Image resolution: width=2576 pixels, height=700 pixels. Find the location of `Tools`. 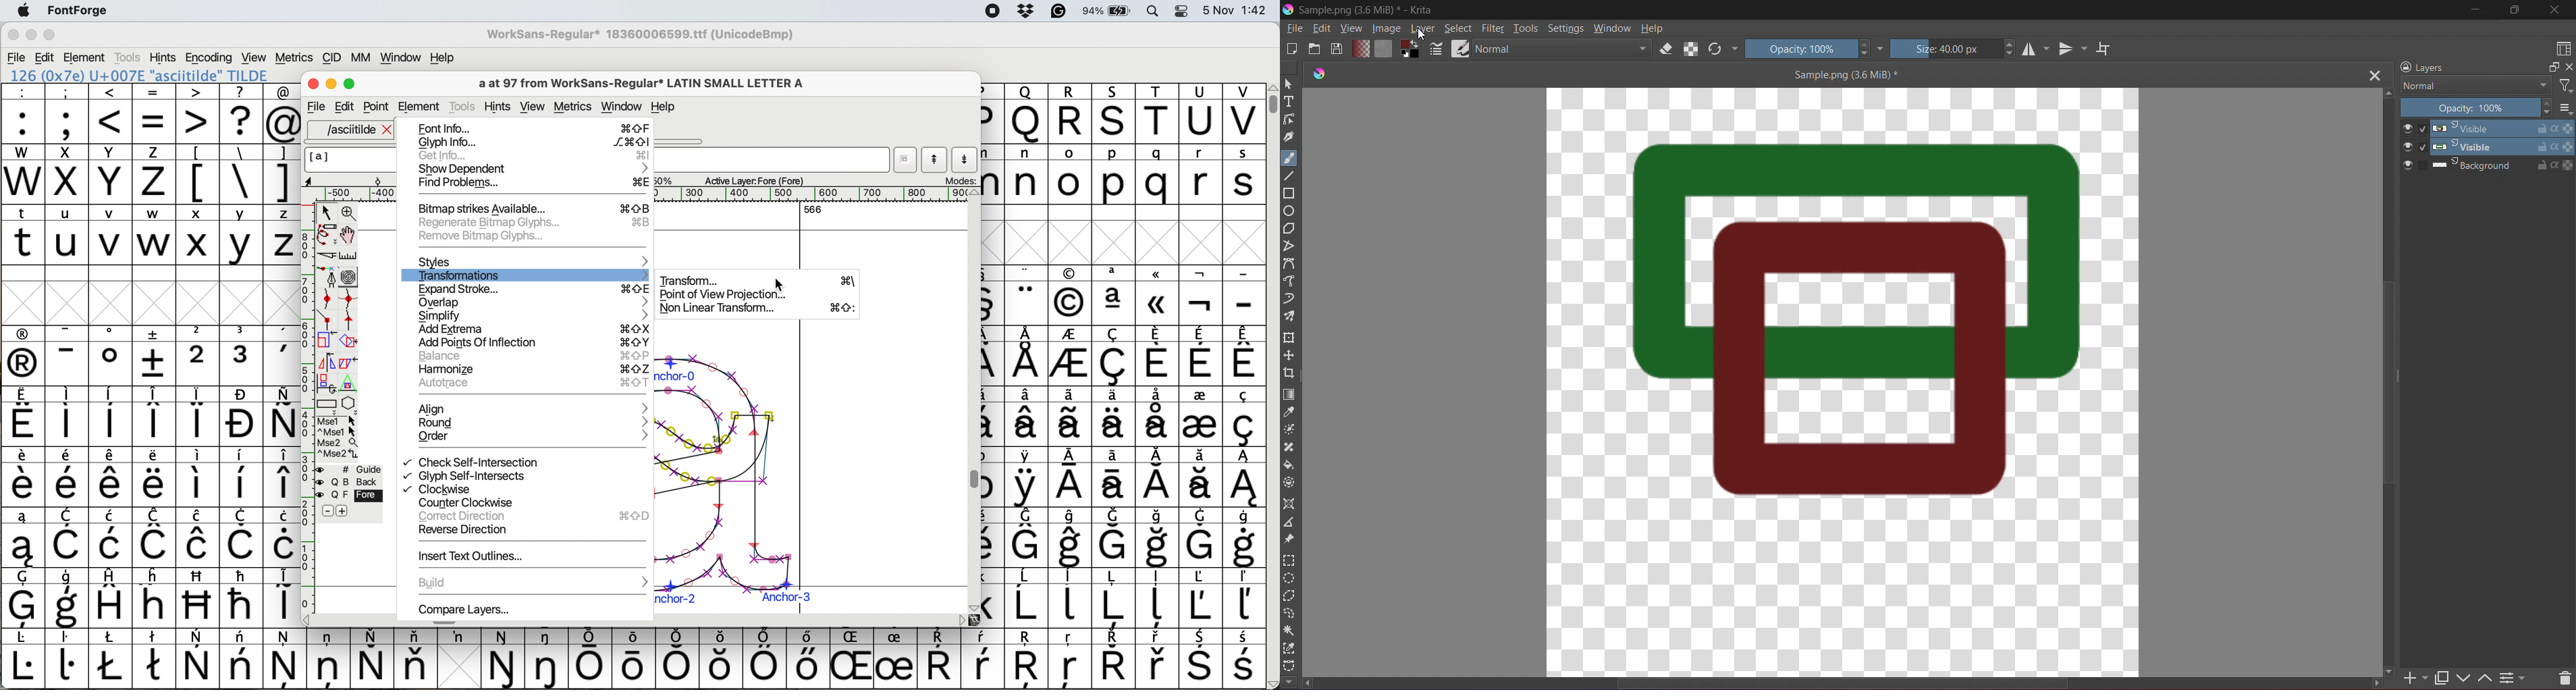

Tools is located at coordinates (1526, 28).